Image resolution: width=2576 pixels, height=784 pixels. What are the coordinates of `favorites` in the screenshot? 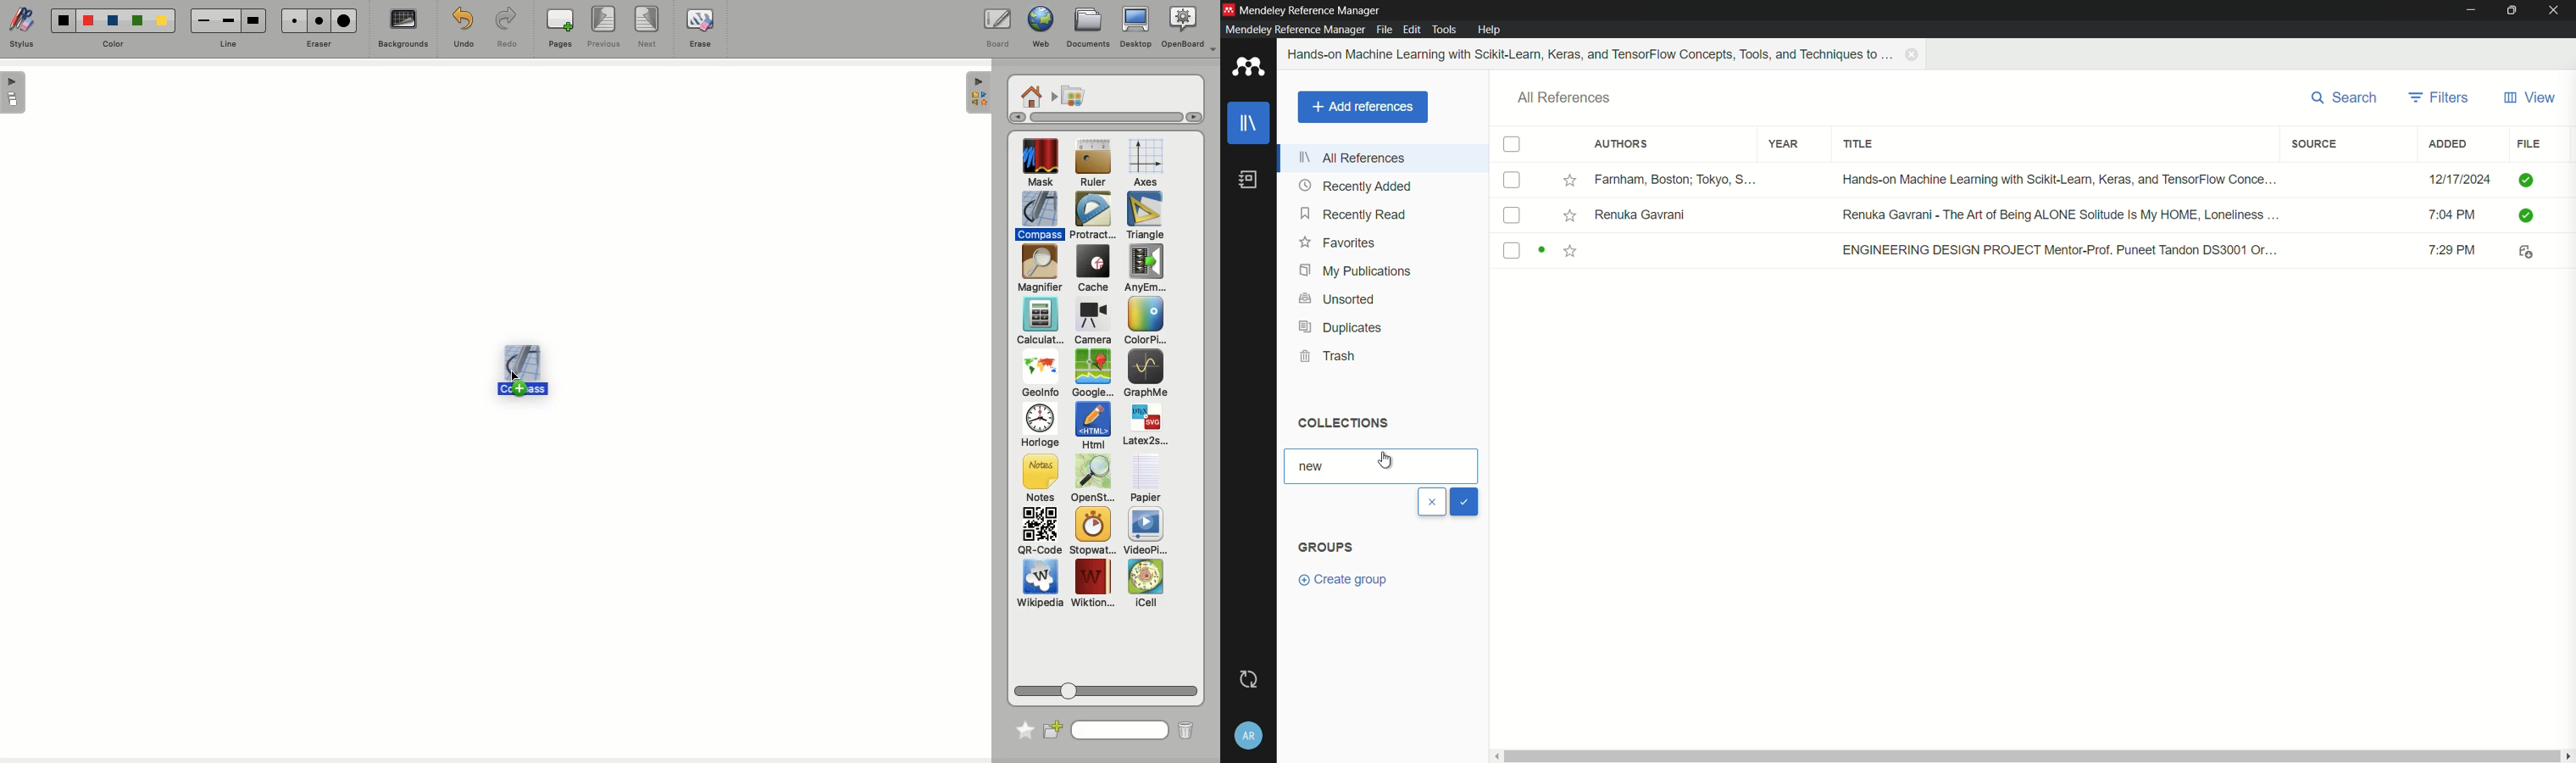 It's located at (1337, 242).